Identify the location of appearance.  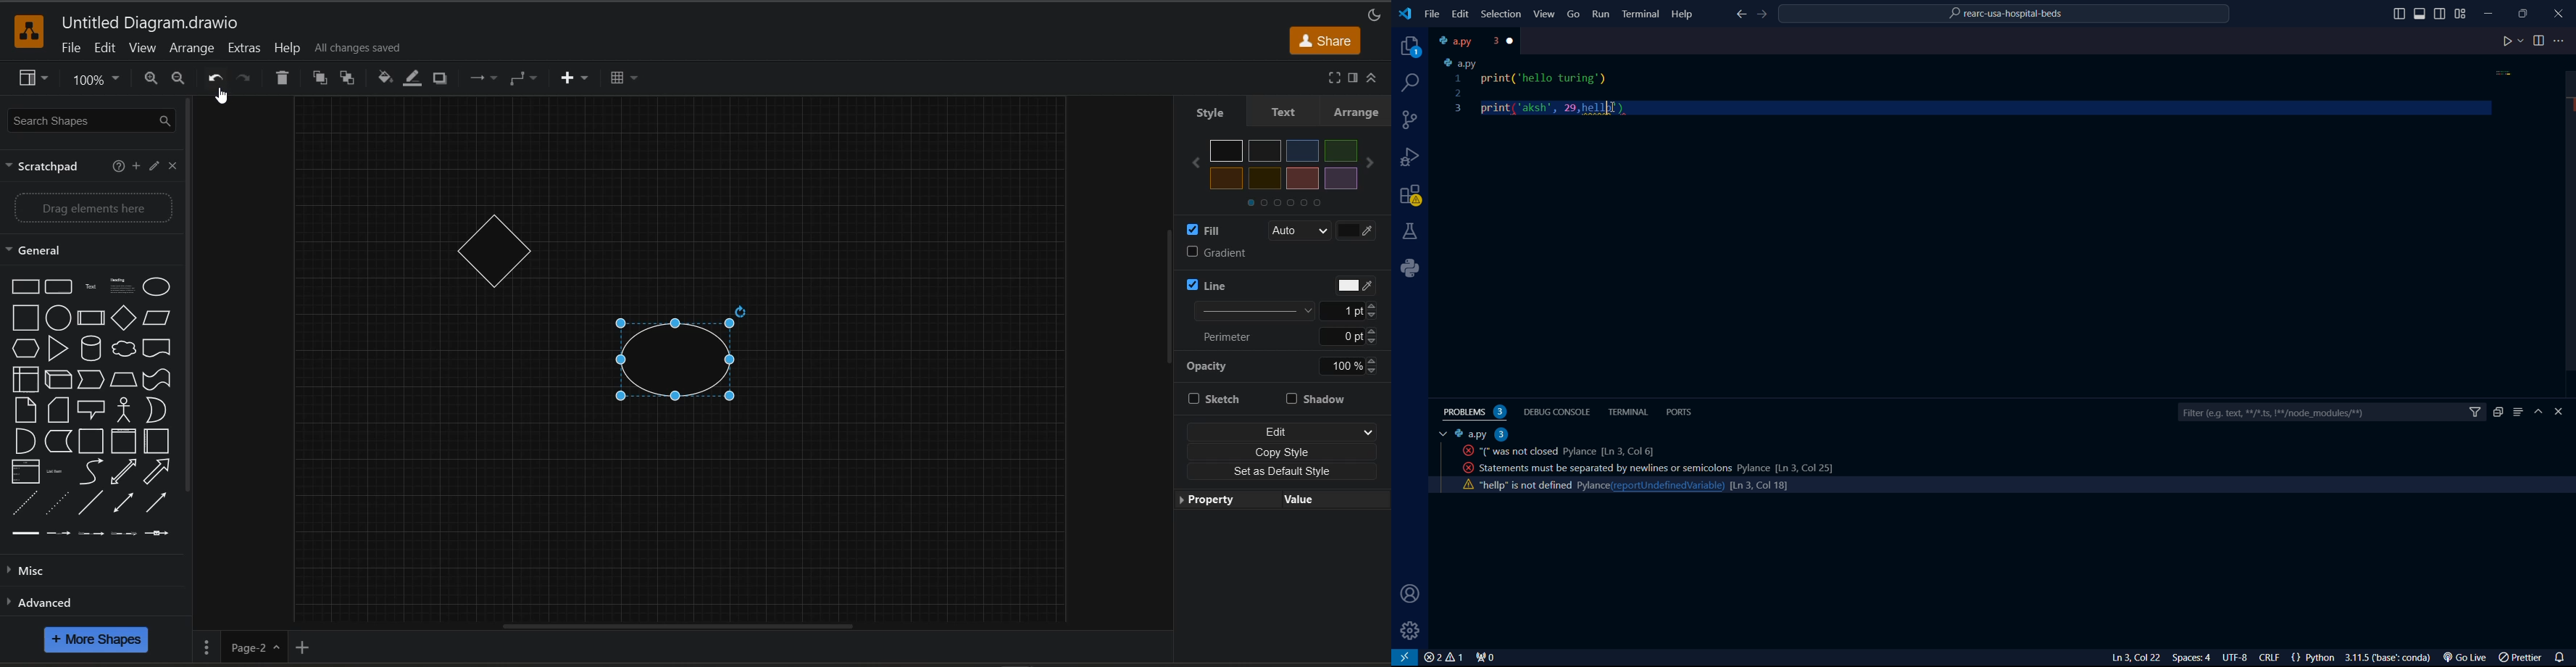
(1375, 16).